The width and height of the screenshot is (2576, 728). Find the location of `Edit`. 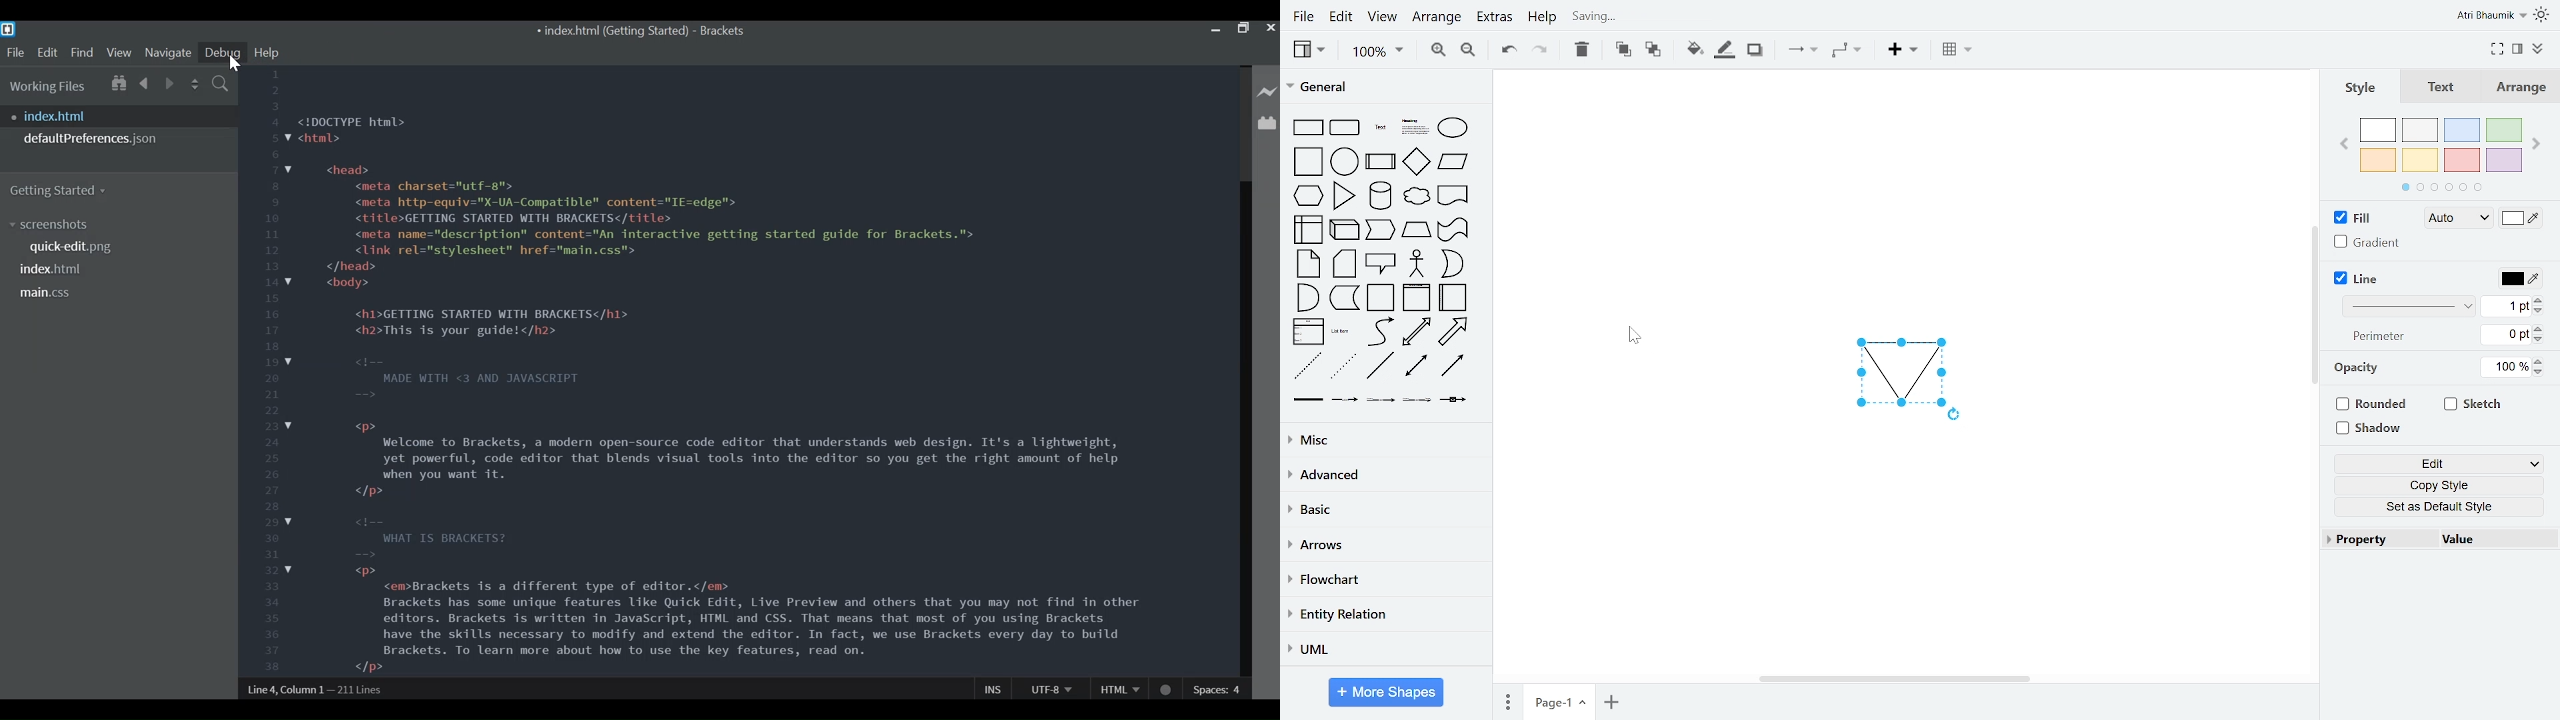

Edit is located at coordinates (47, 53).